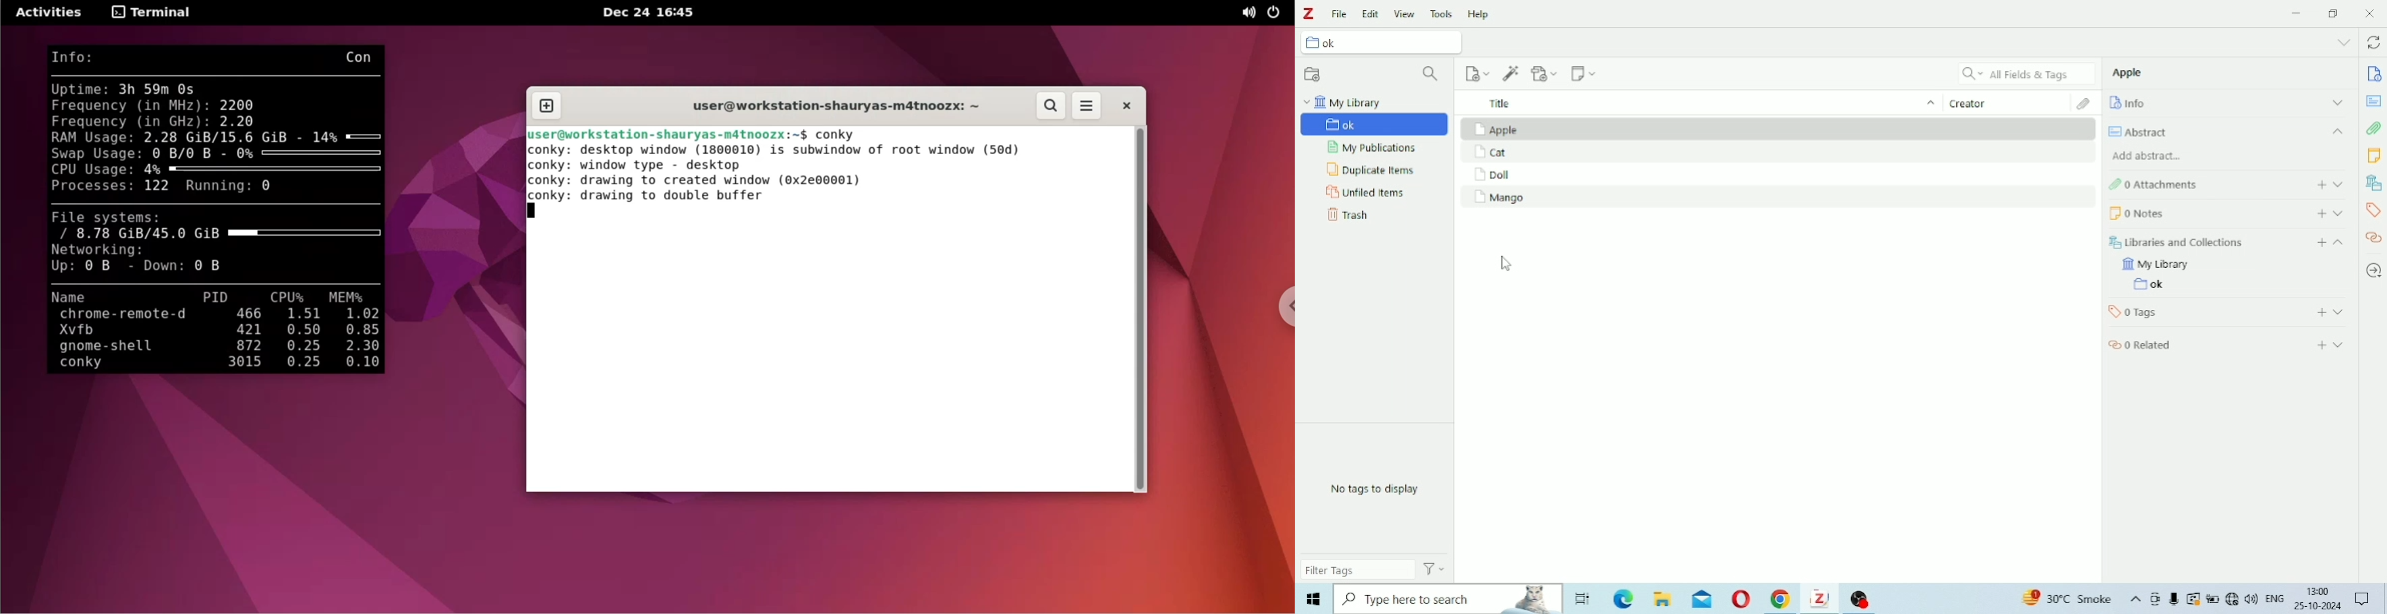  I want to click on No tags to display, so click(1376, 488).